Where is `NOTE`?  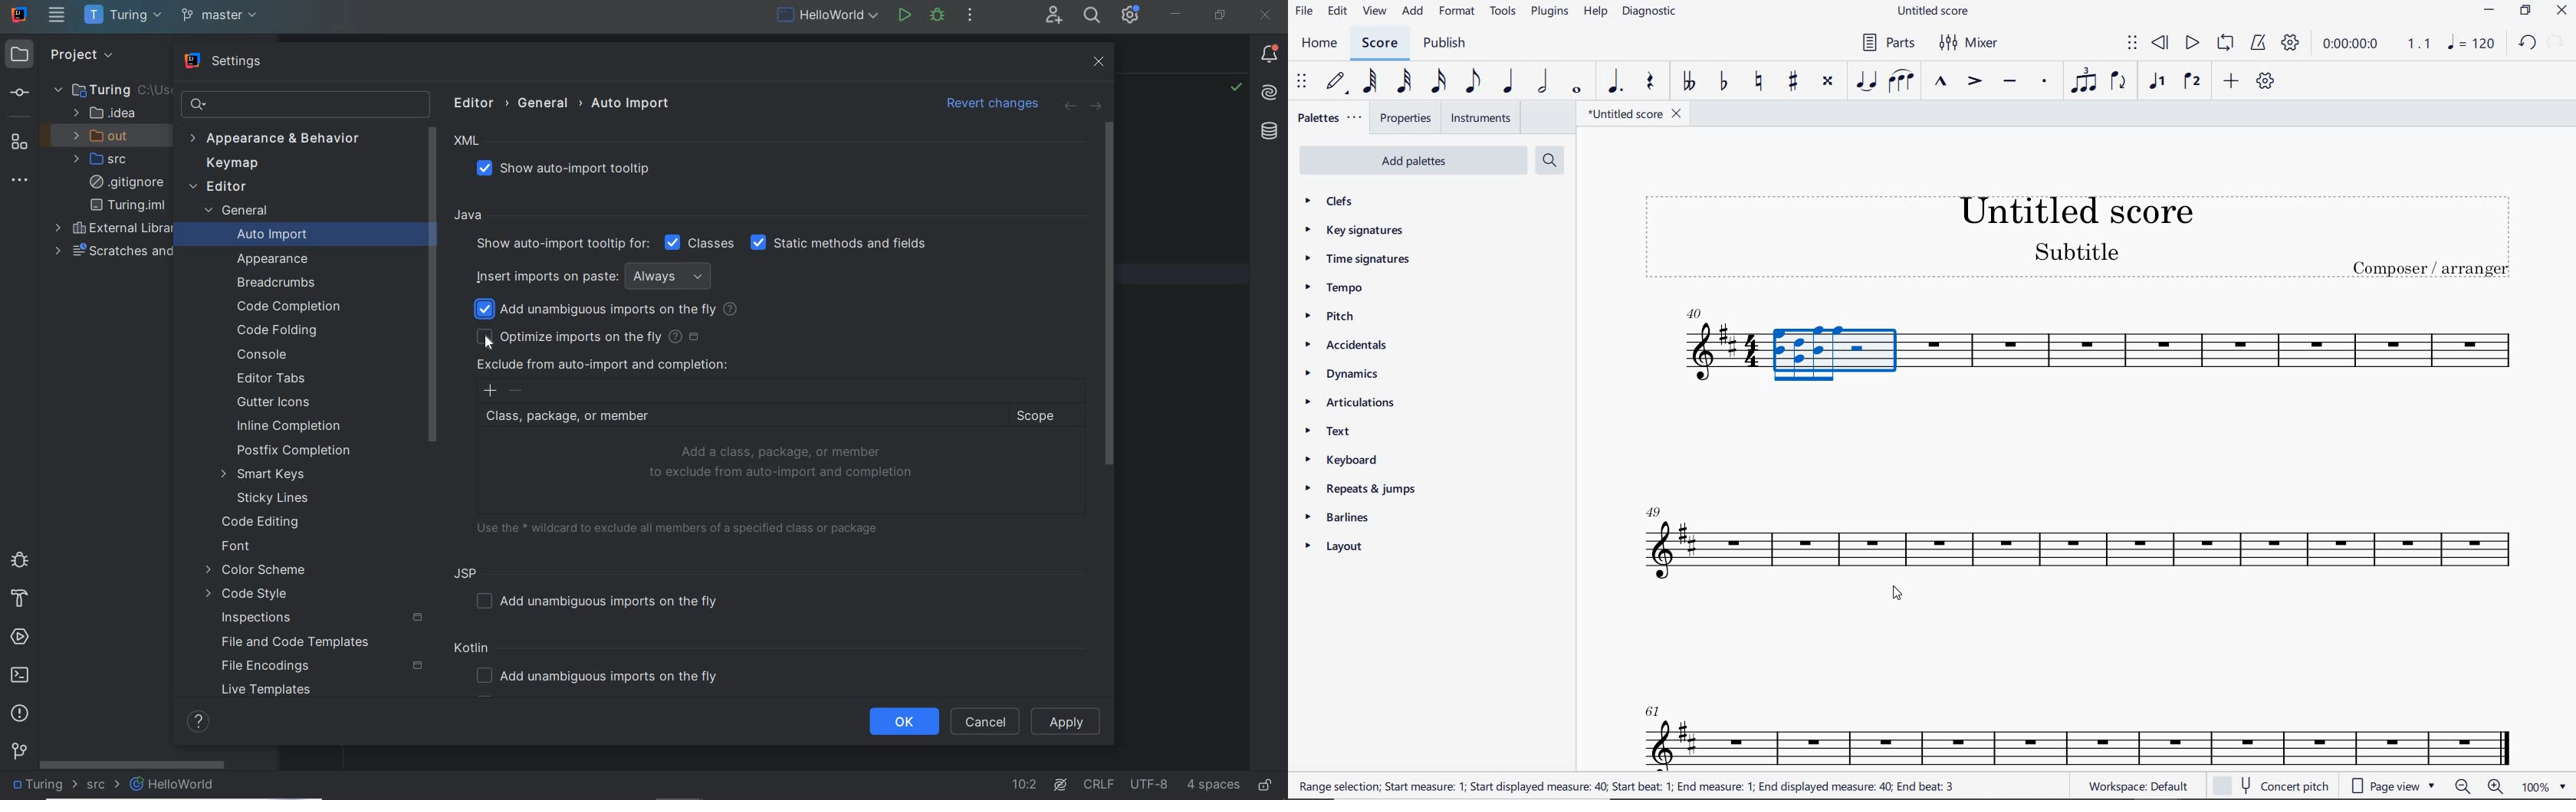 NOTE is located at coordinates (2470, 44).